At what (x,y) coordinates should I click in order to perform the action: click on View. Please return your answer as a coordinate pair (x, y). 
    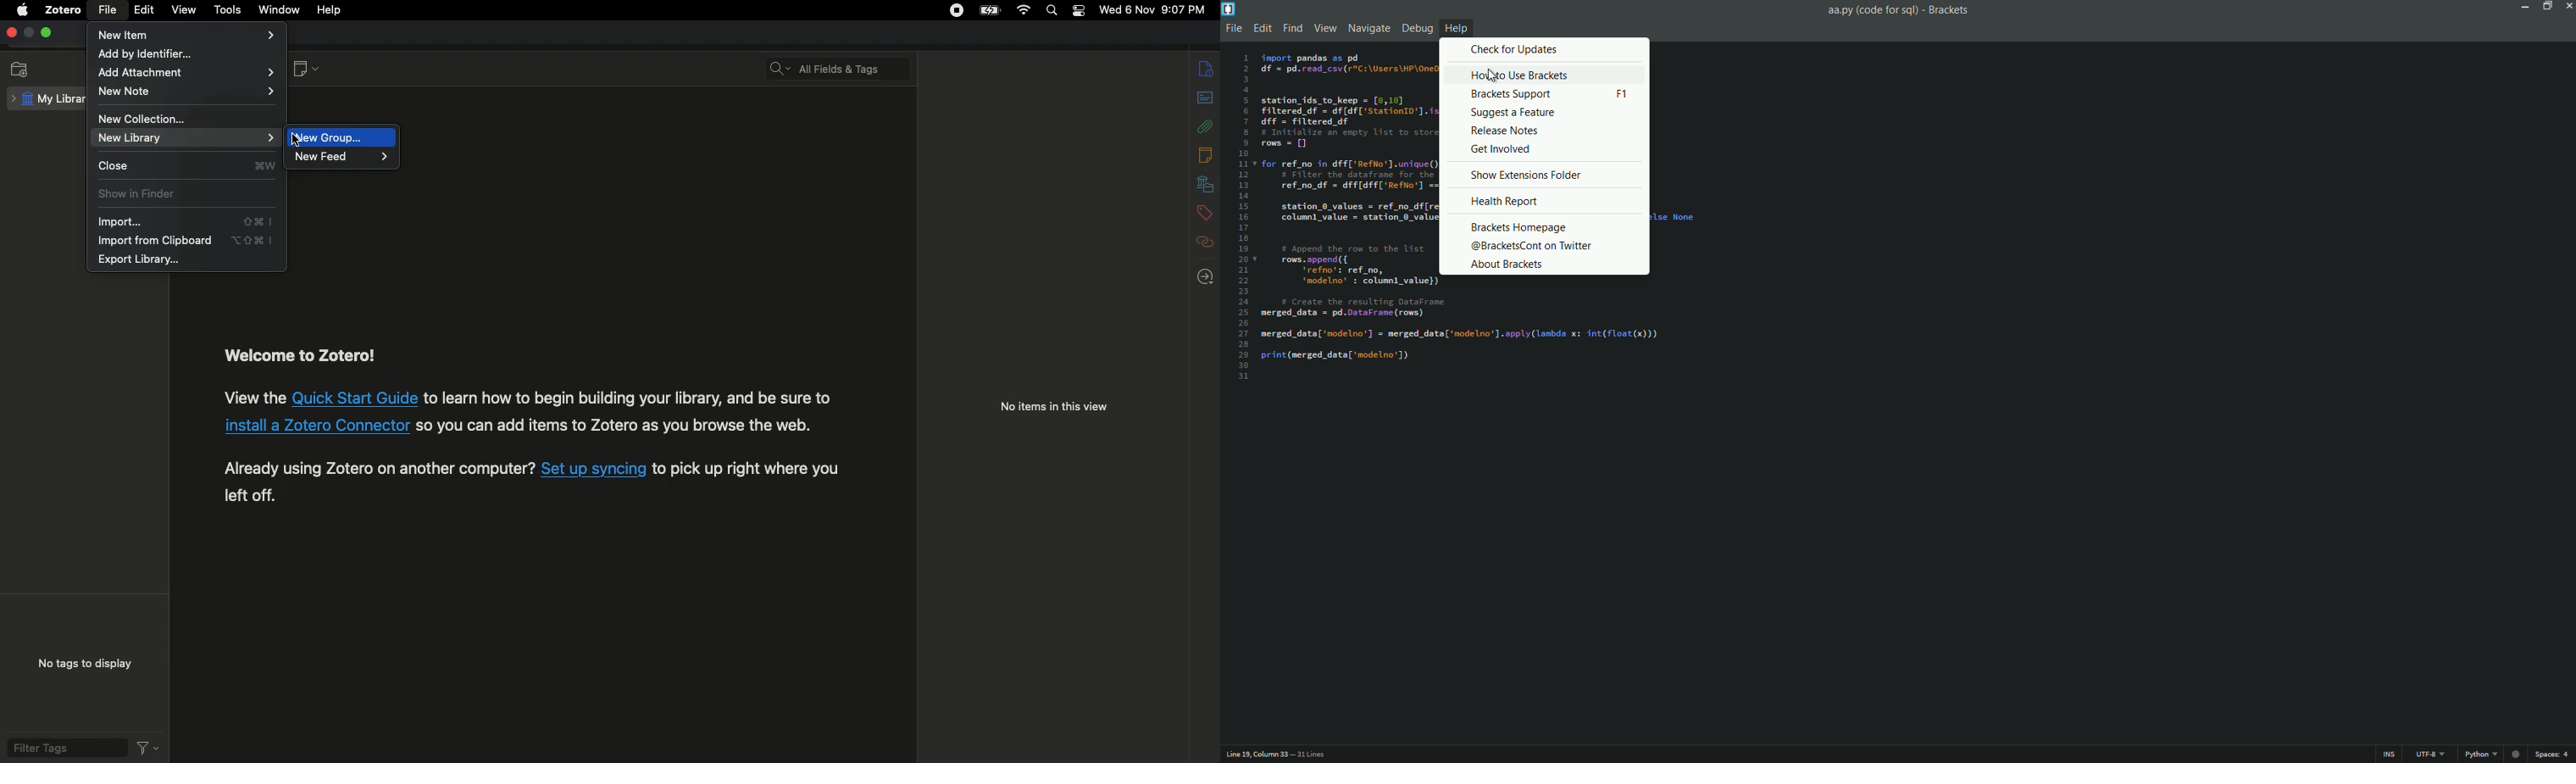
    Looking at the image, I should click on (186, 11).